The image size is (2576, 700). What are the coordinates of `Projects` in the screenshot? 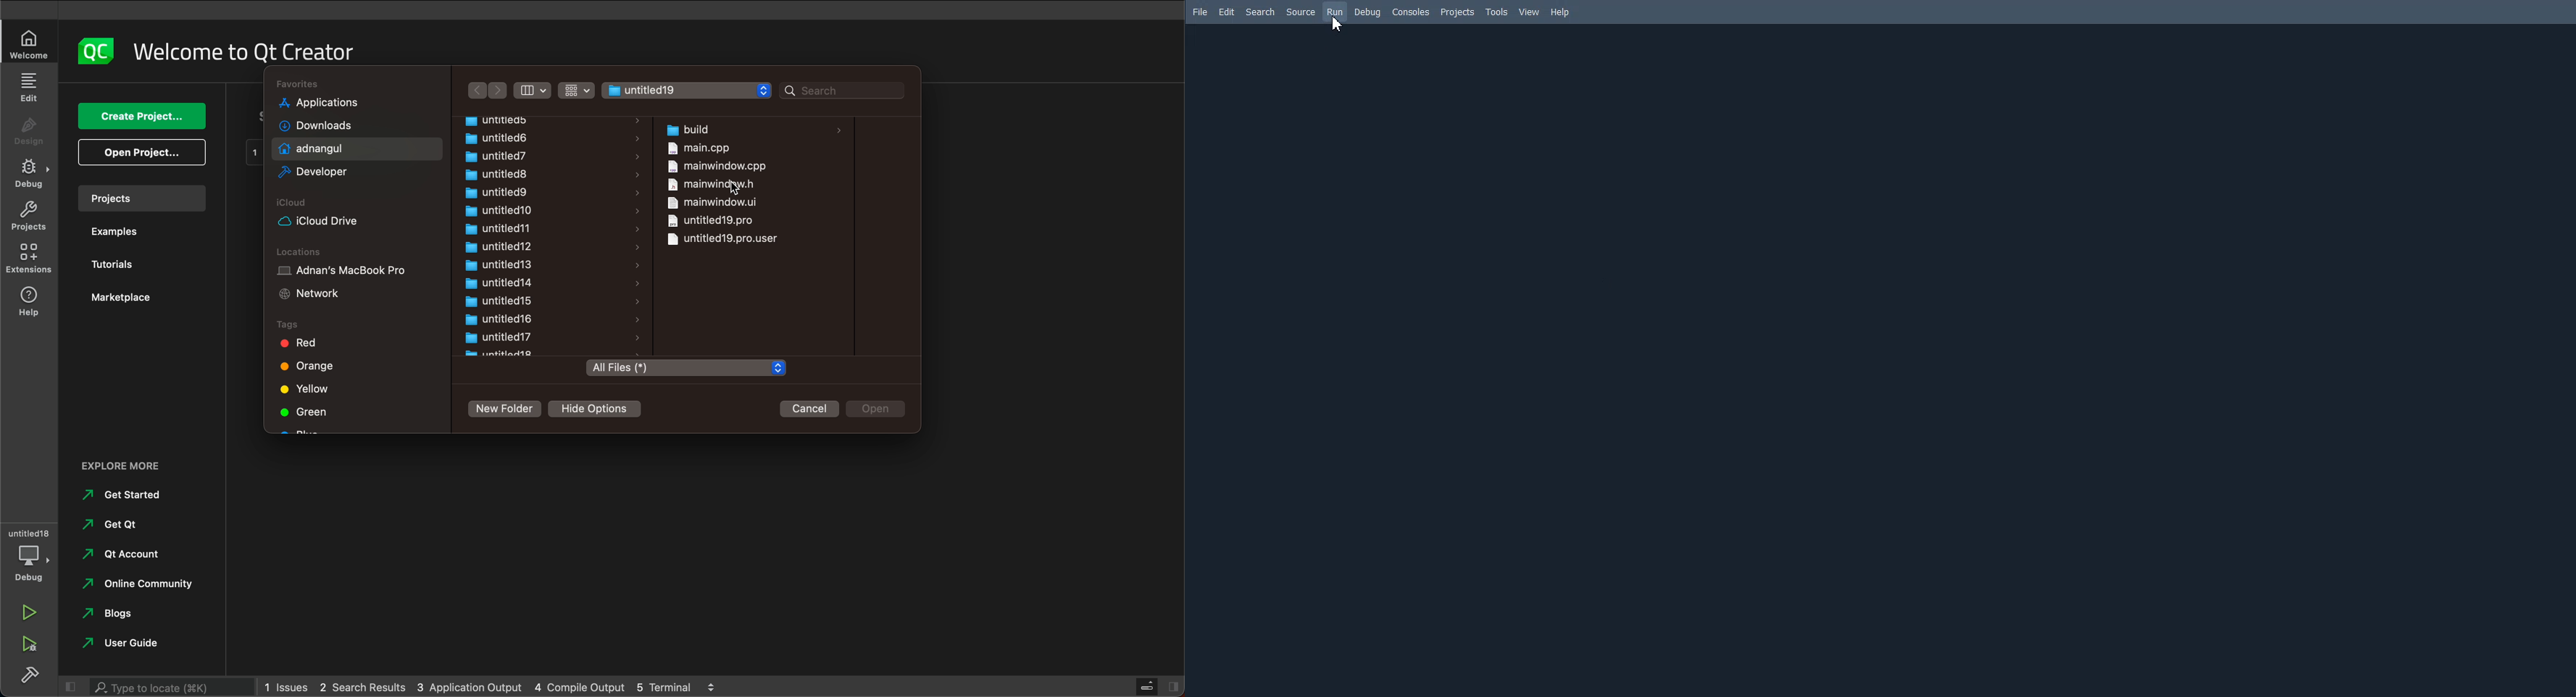 It's located at (1457, 12).